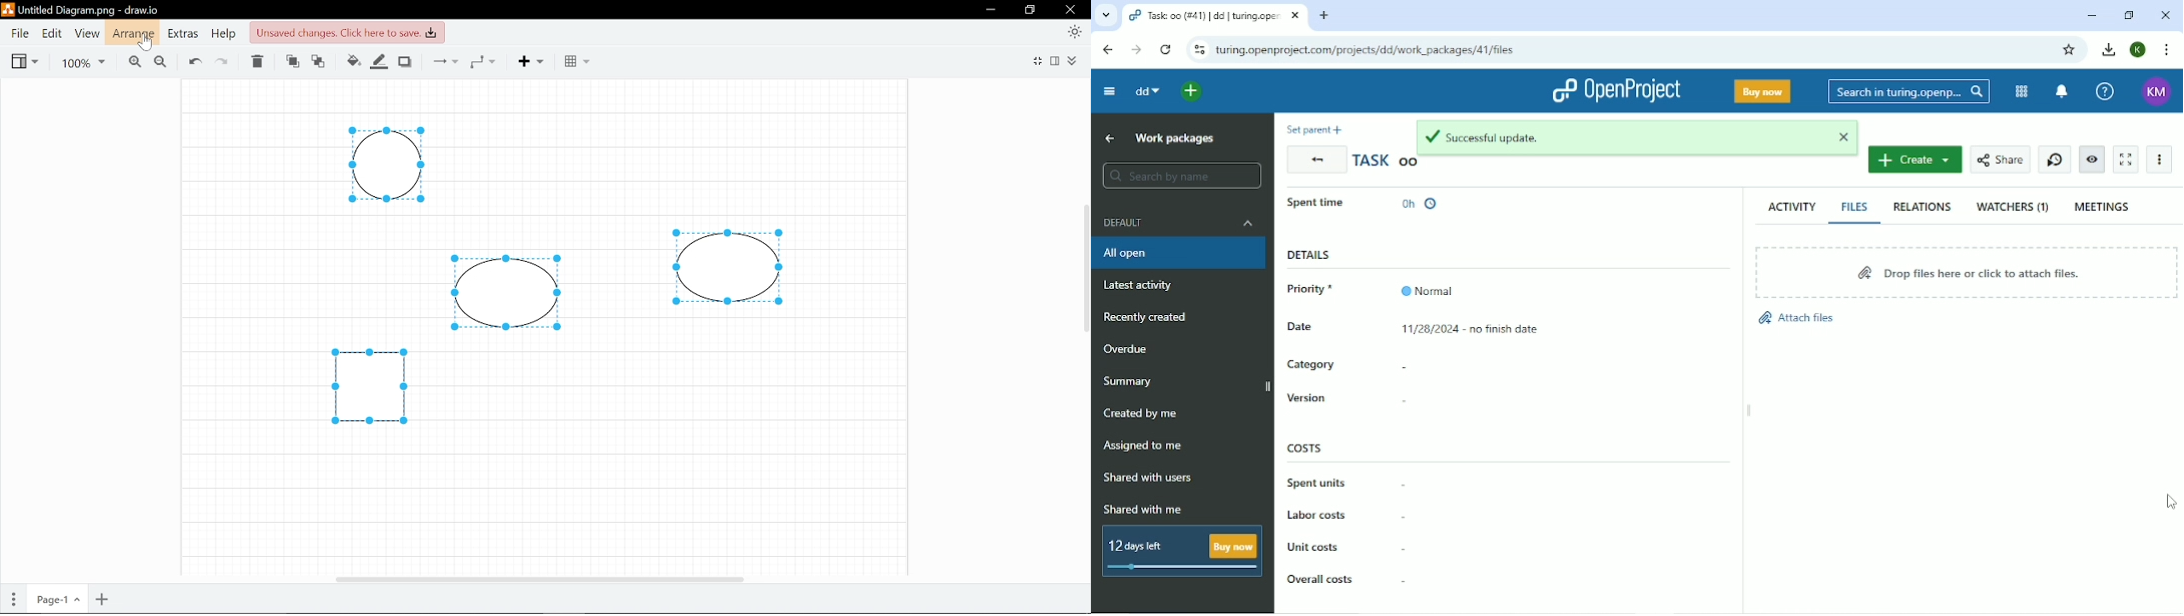 The width and height of the screenshot is (2184, 616). What do you see at coordinates (1314, 546) in the screenshot?
I see `Unit costs` at bounding box center [1314, 546].